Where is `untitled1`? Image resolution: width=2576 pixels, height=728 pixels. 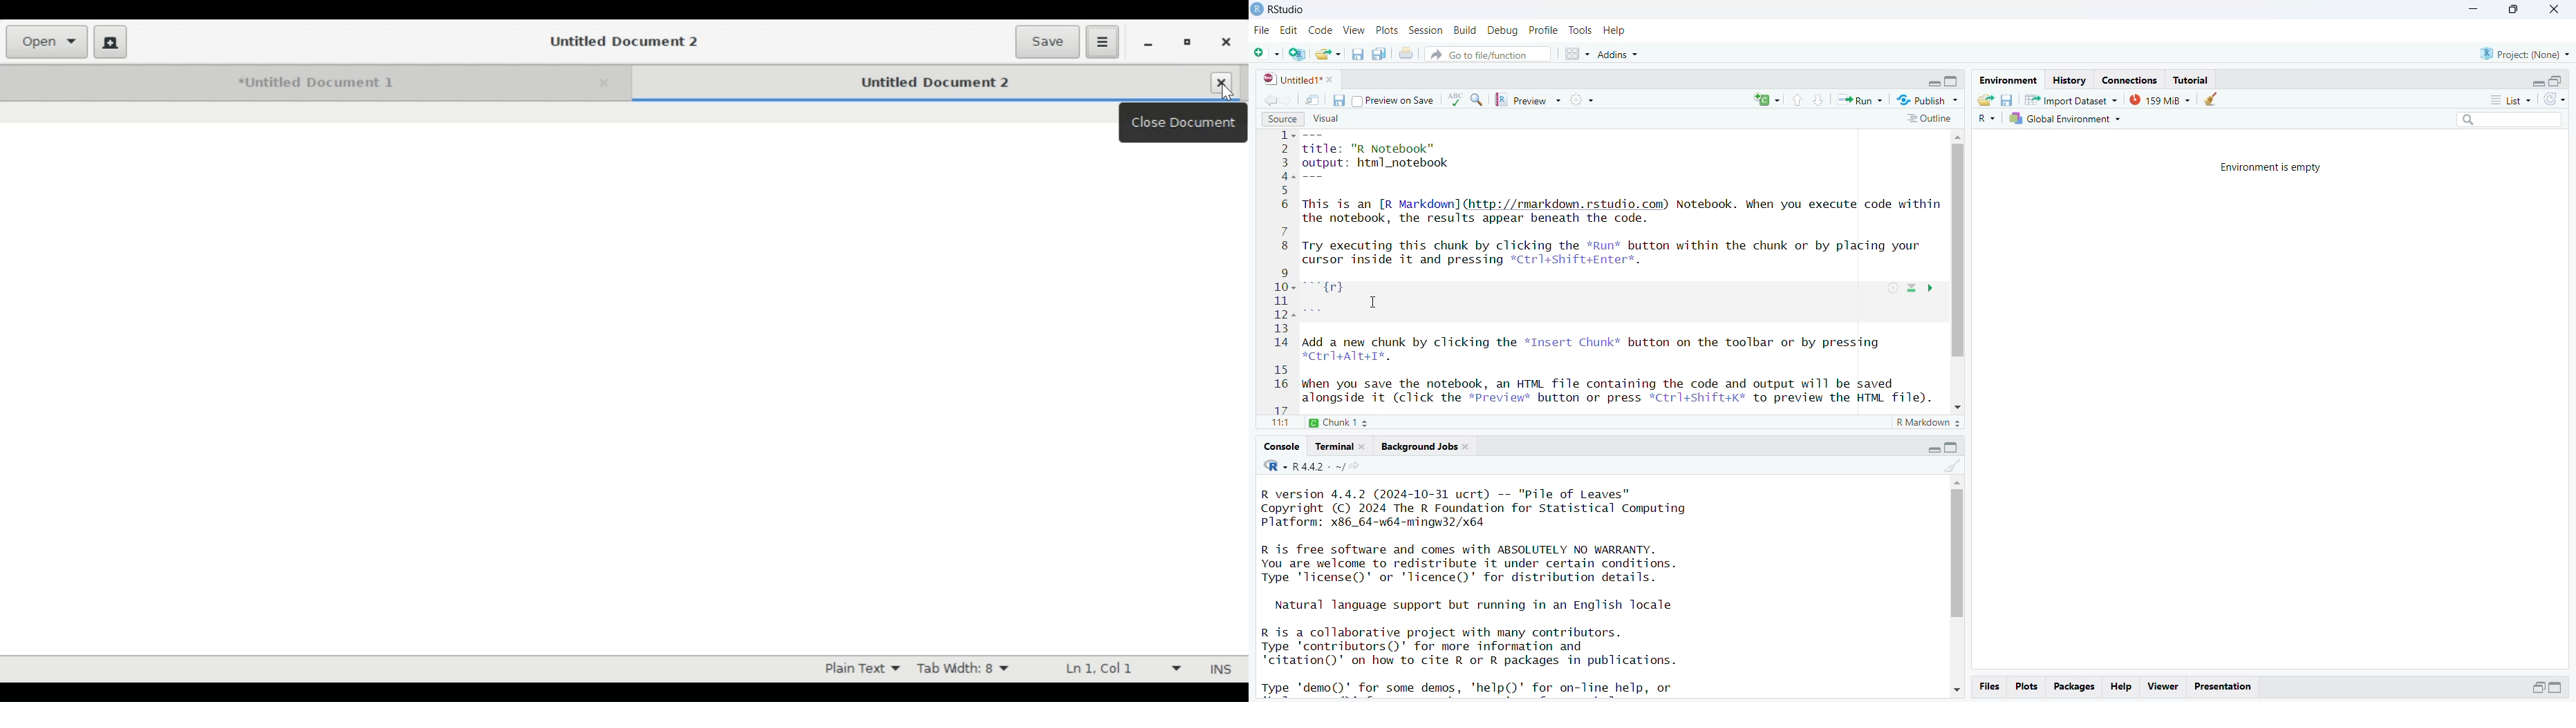
untitled1 is located at coordinates (1299, 79).